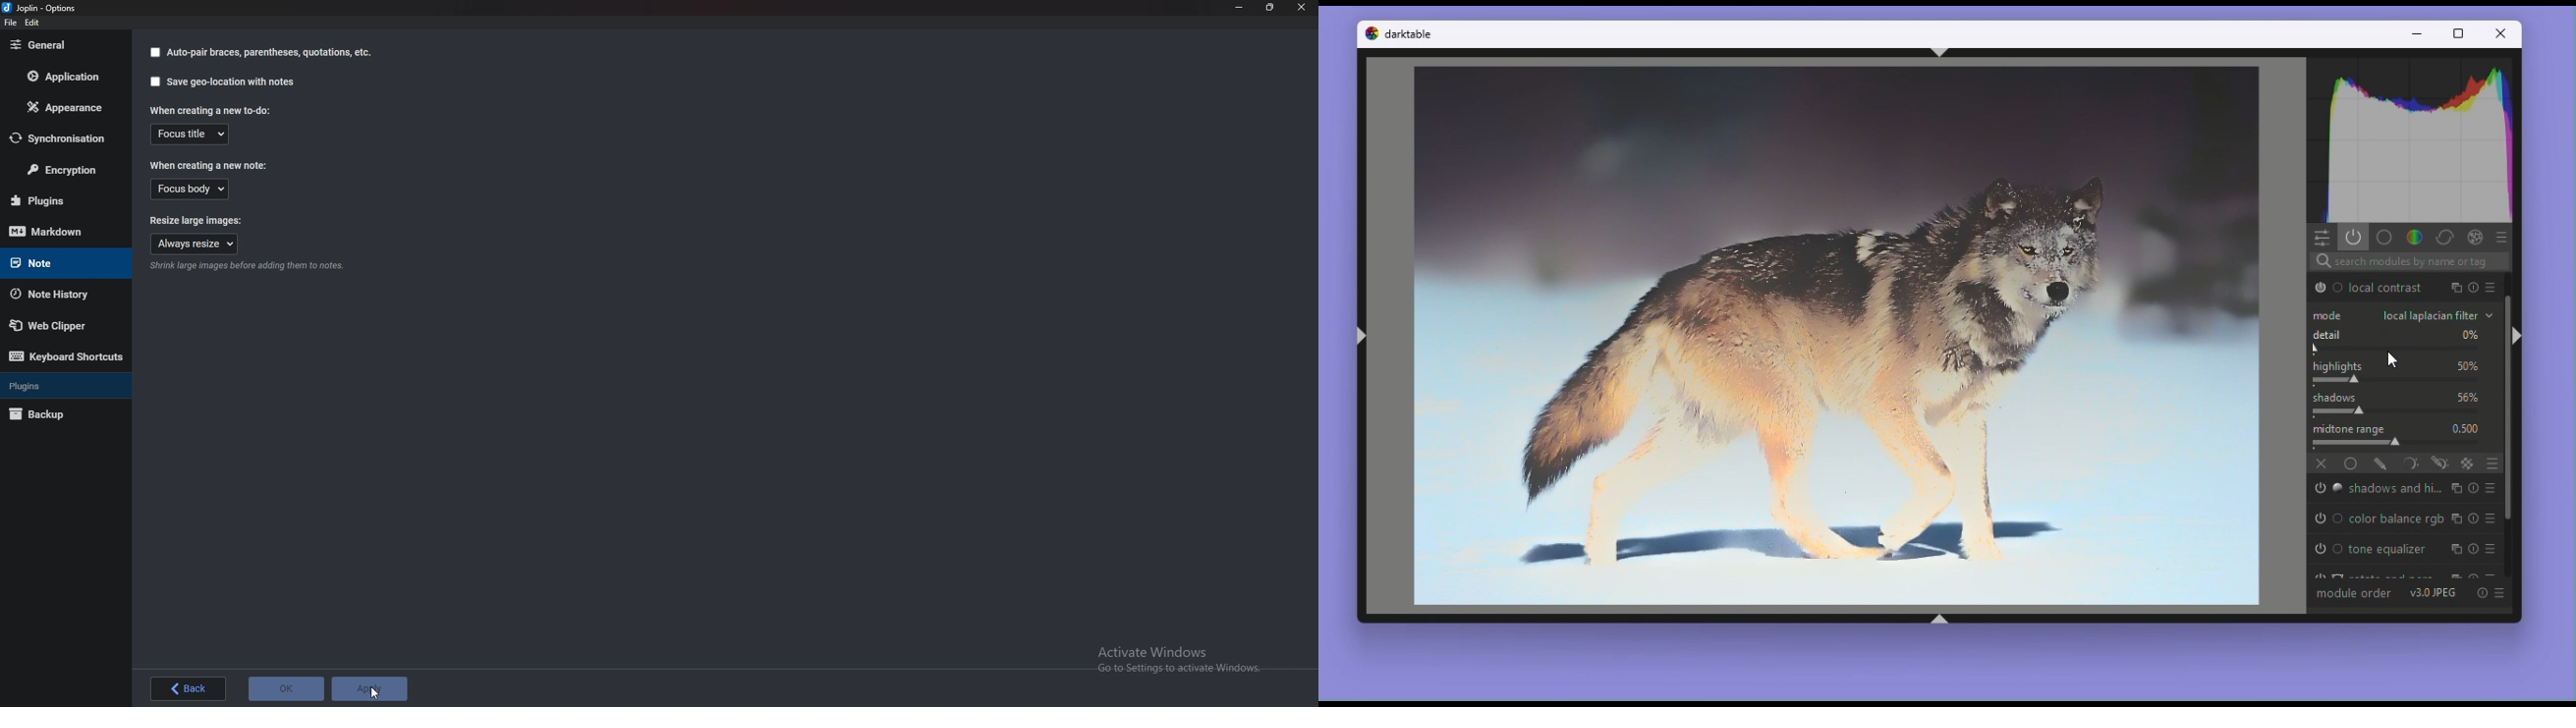  I want to click on back, so click(190, 689).